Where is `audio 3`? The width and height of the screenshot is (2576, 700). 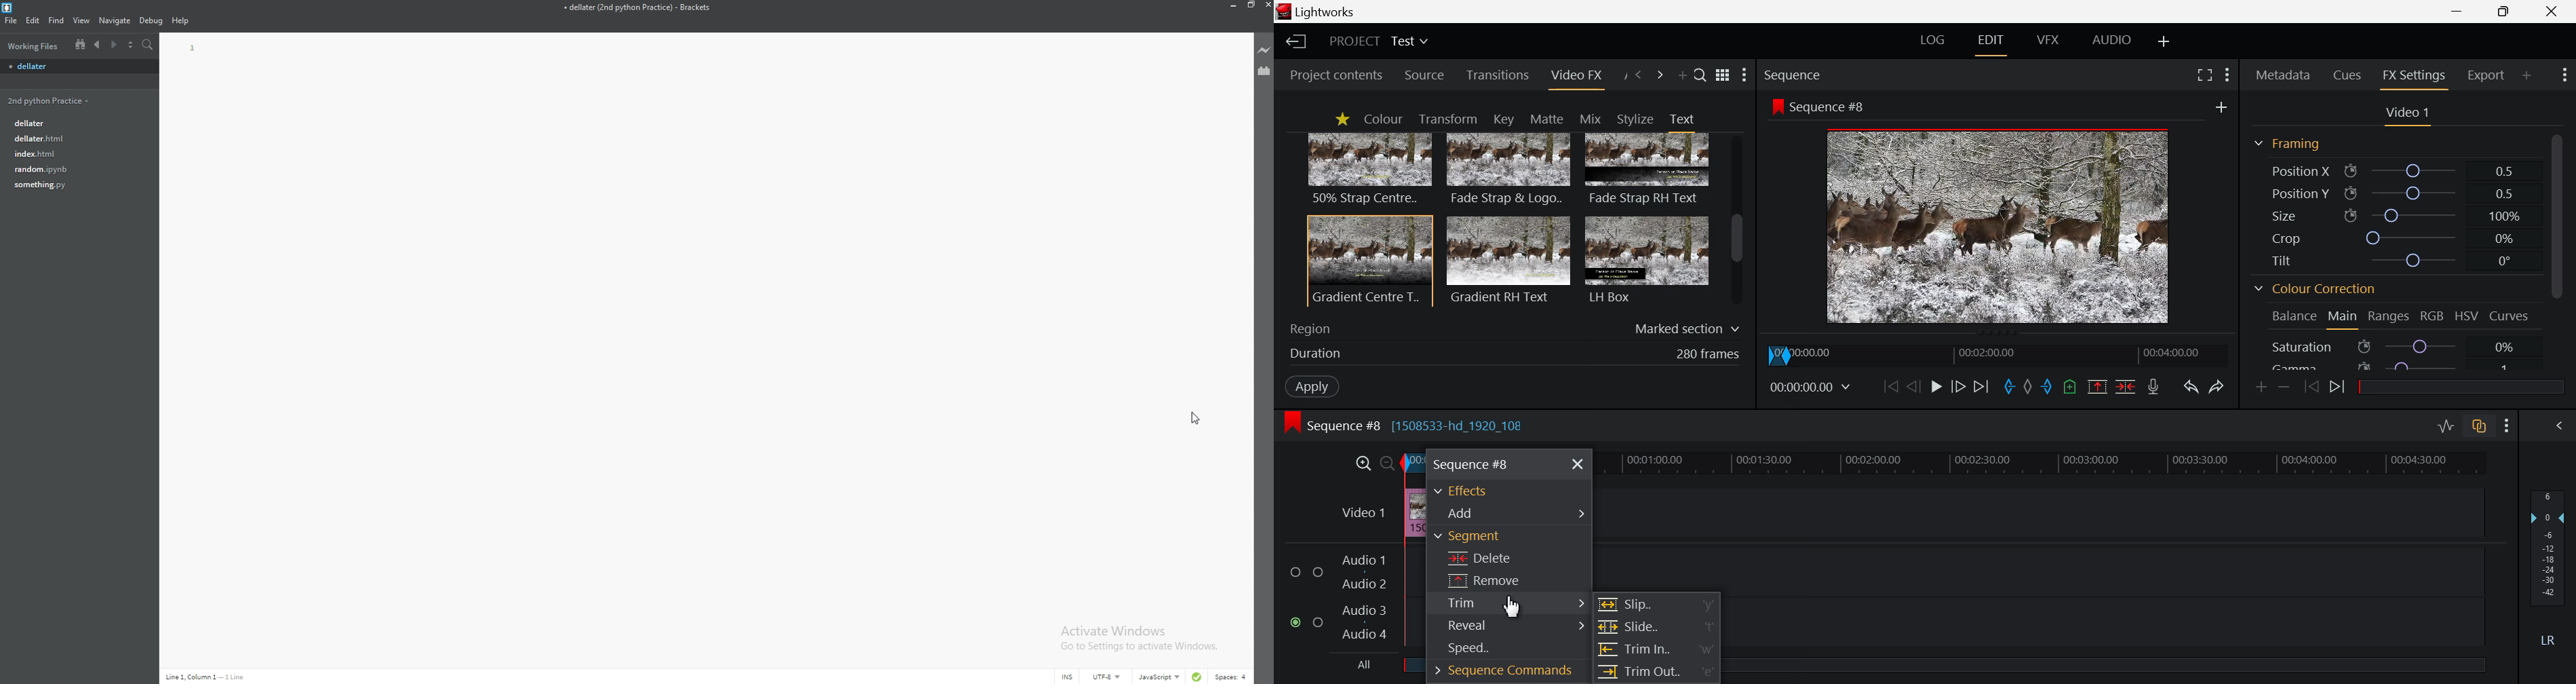
audio 3 is located at coordinates (1360, 609).